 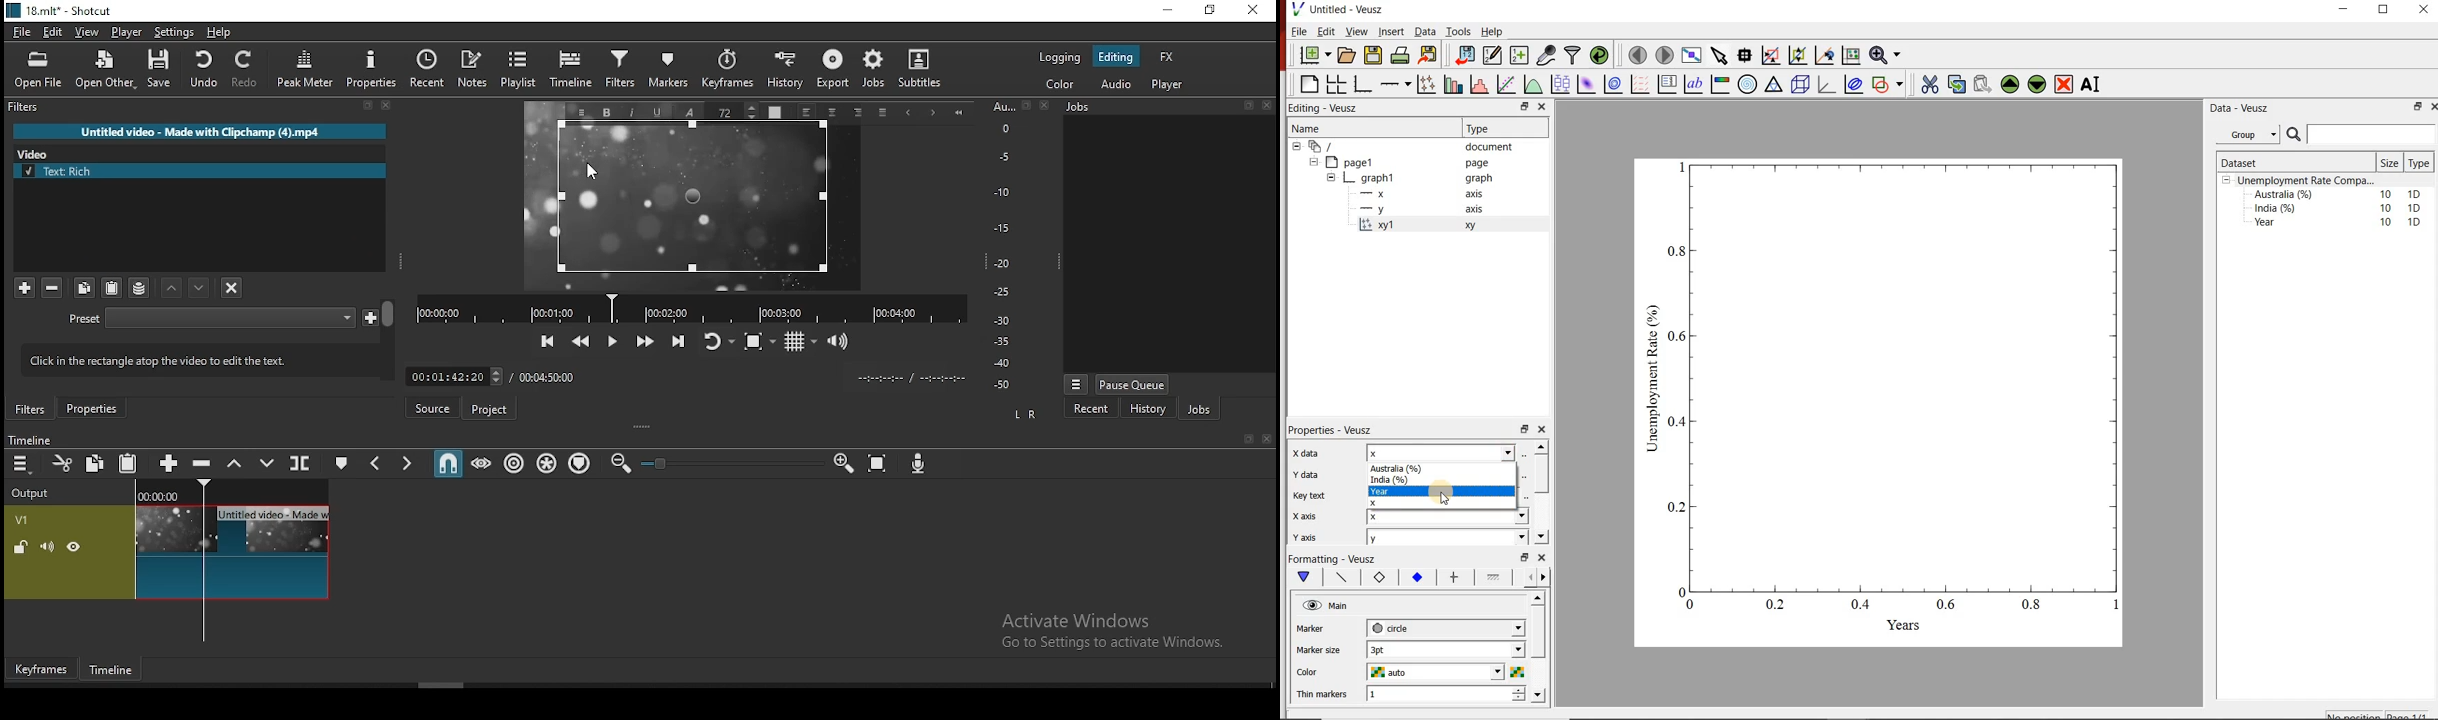 I want to click on Save custom preset, so click(x=371, y=316).